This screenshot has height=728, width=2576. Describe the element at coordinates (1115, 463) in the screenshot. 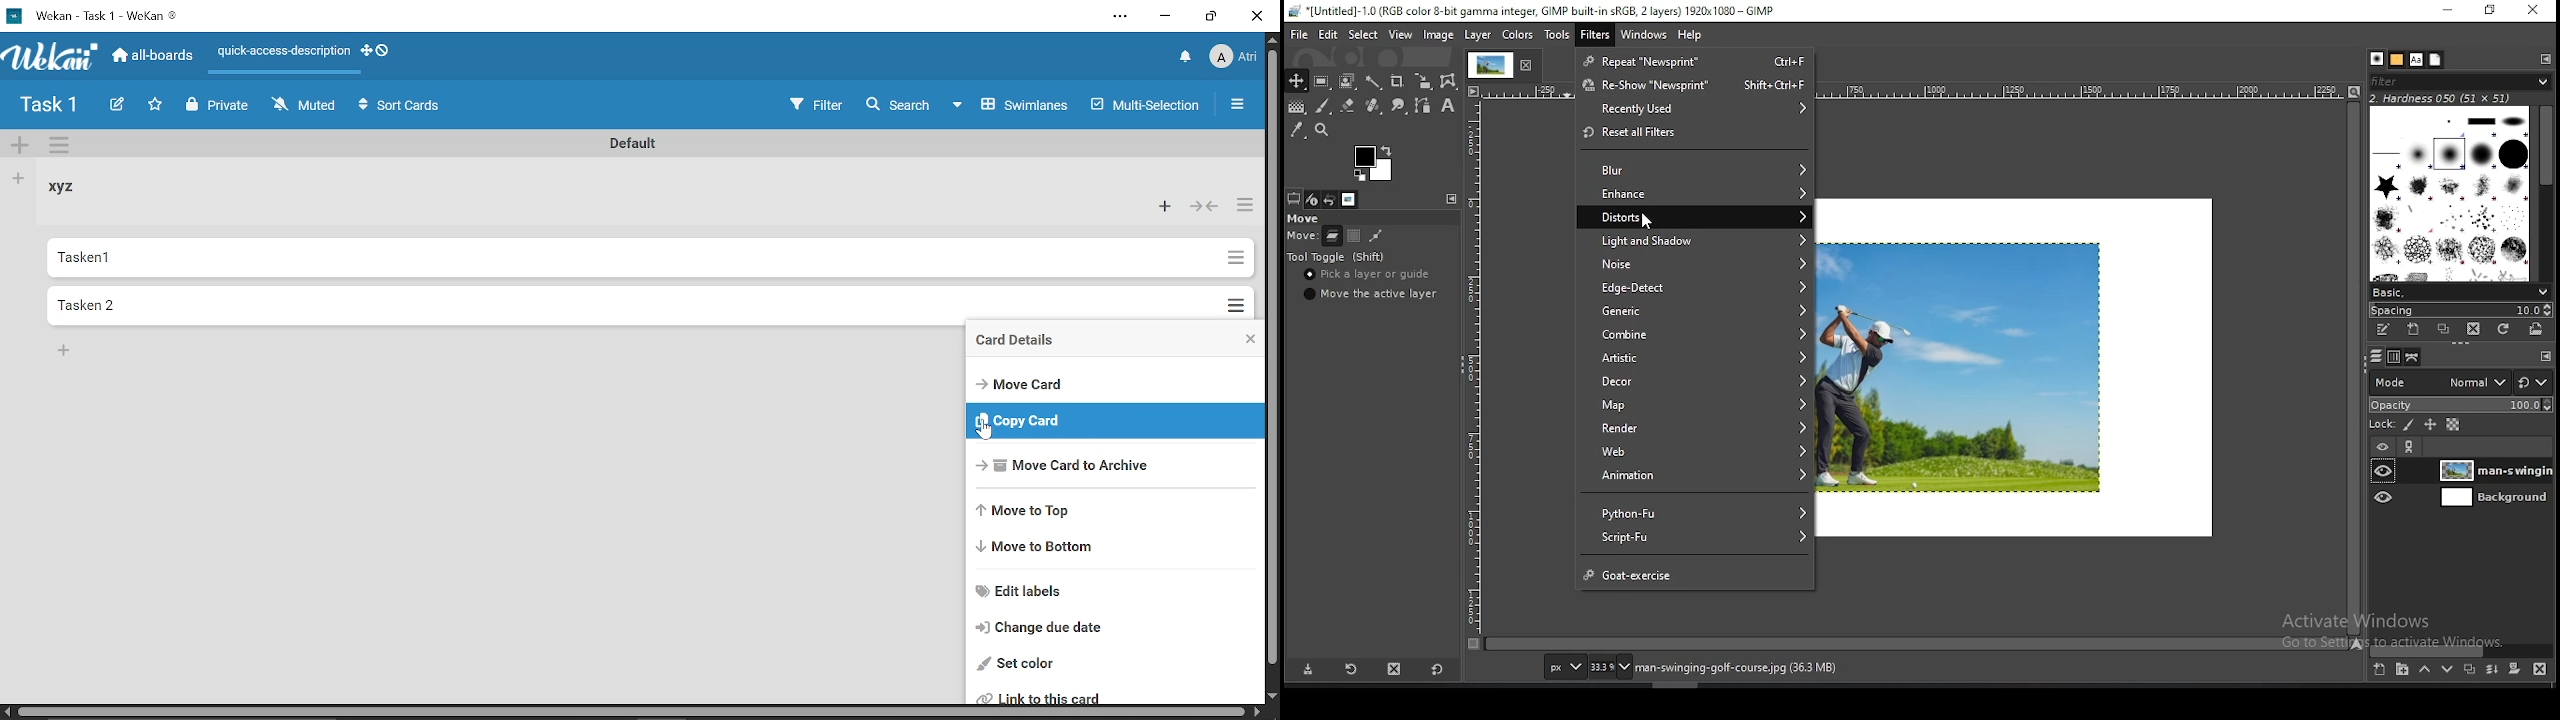

I see `Move card to archive` at that location.